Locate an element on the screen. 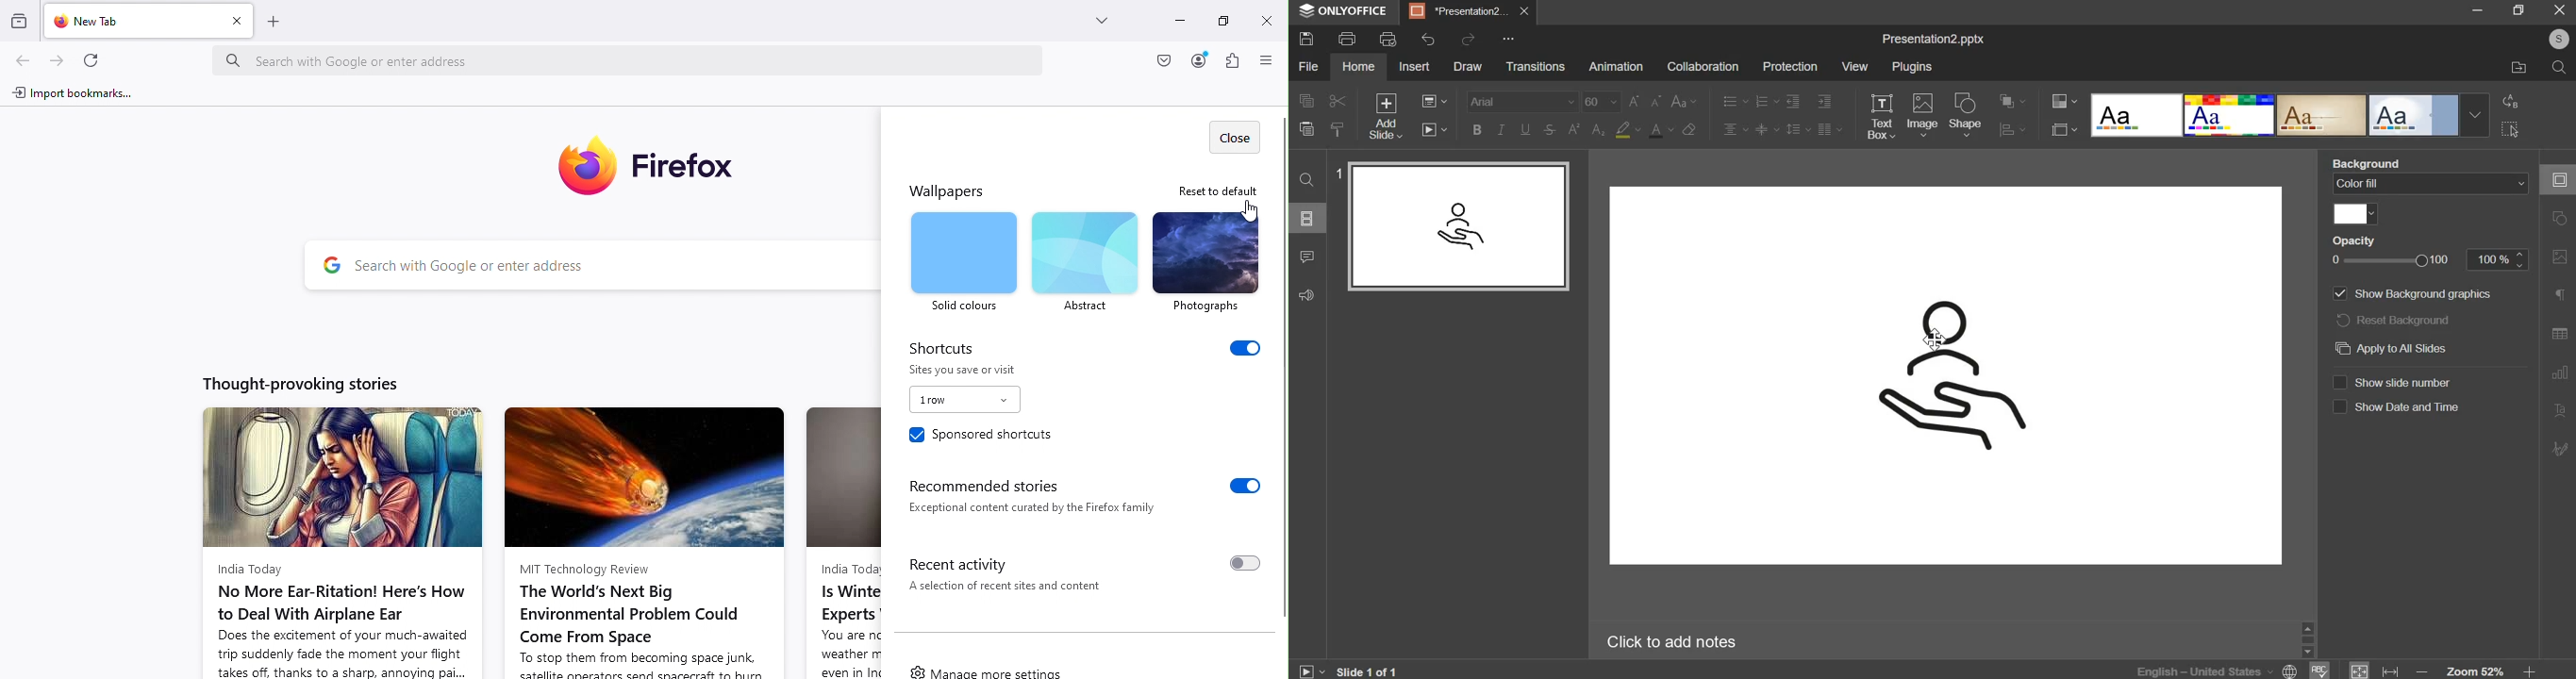 This screenshot has height=700, width=2576. Click to add notes is located at coordinates (1670, 641).